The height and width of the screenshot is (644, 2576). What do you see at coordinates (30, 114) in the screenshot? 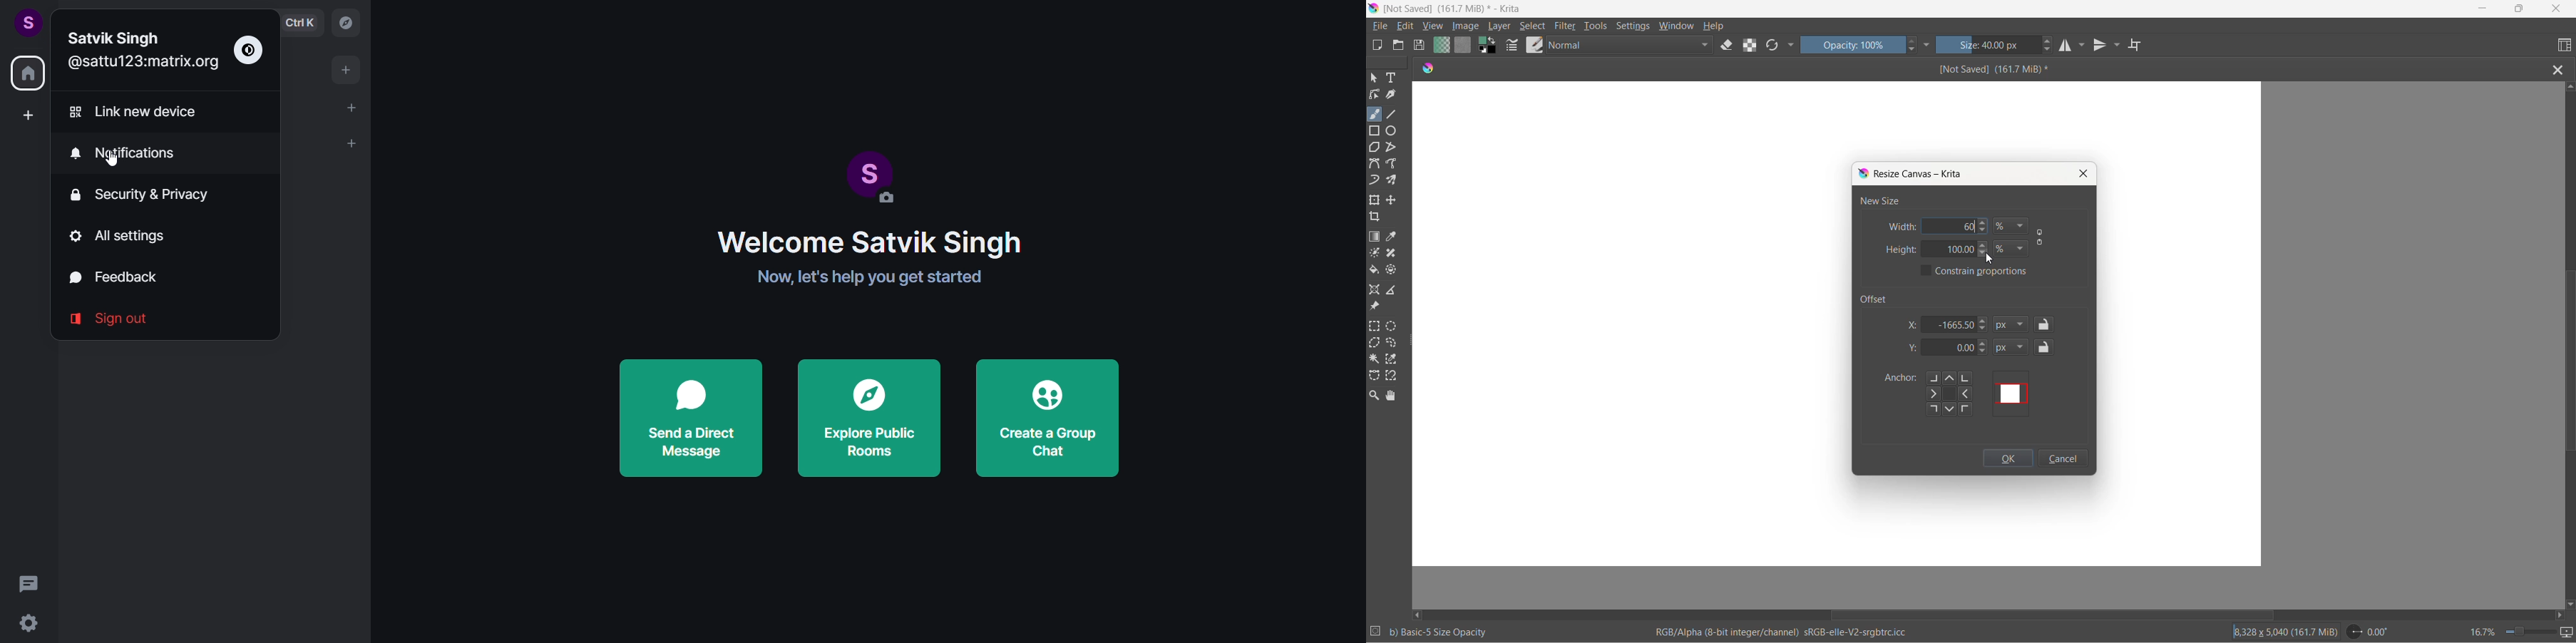
I see `create a space` at bounding box center [30, 114].